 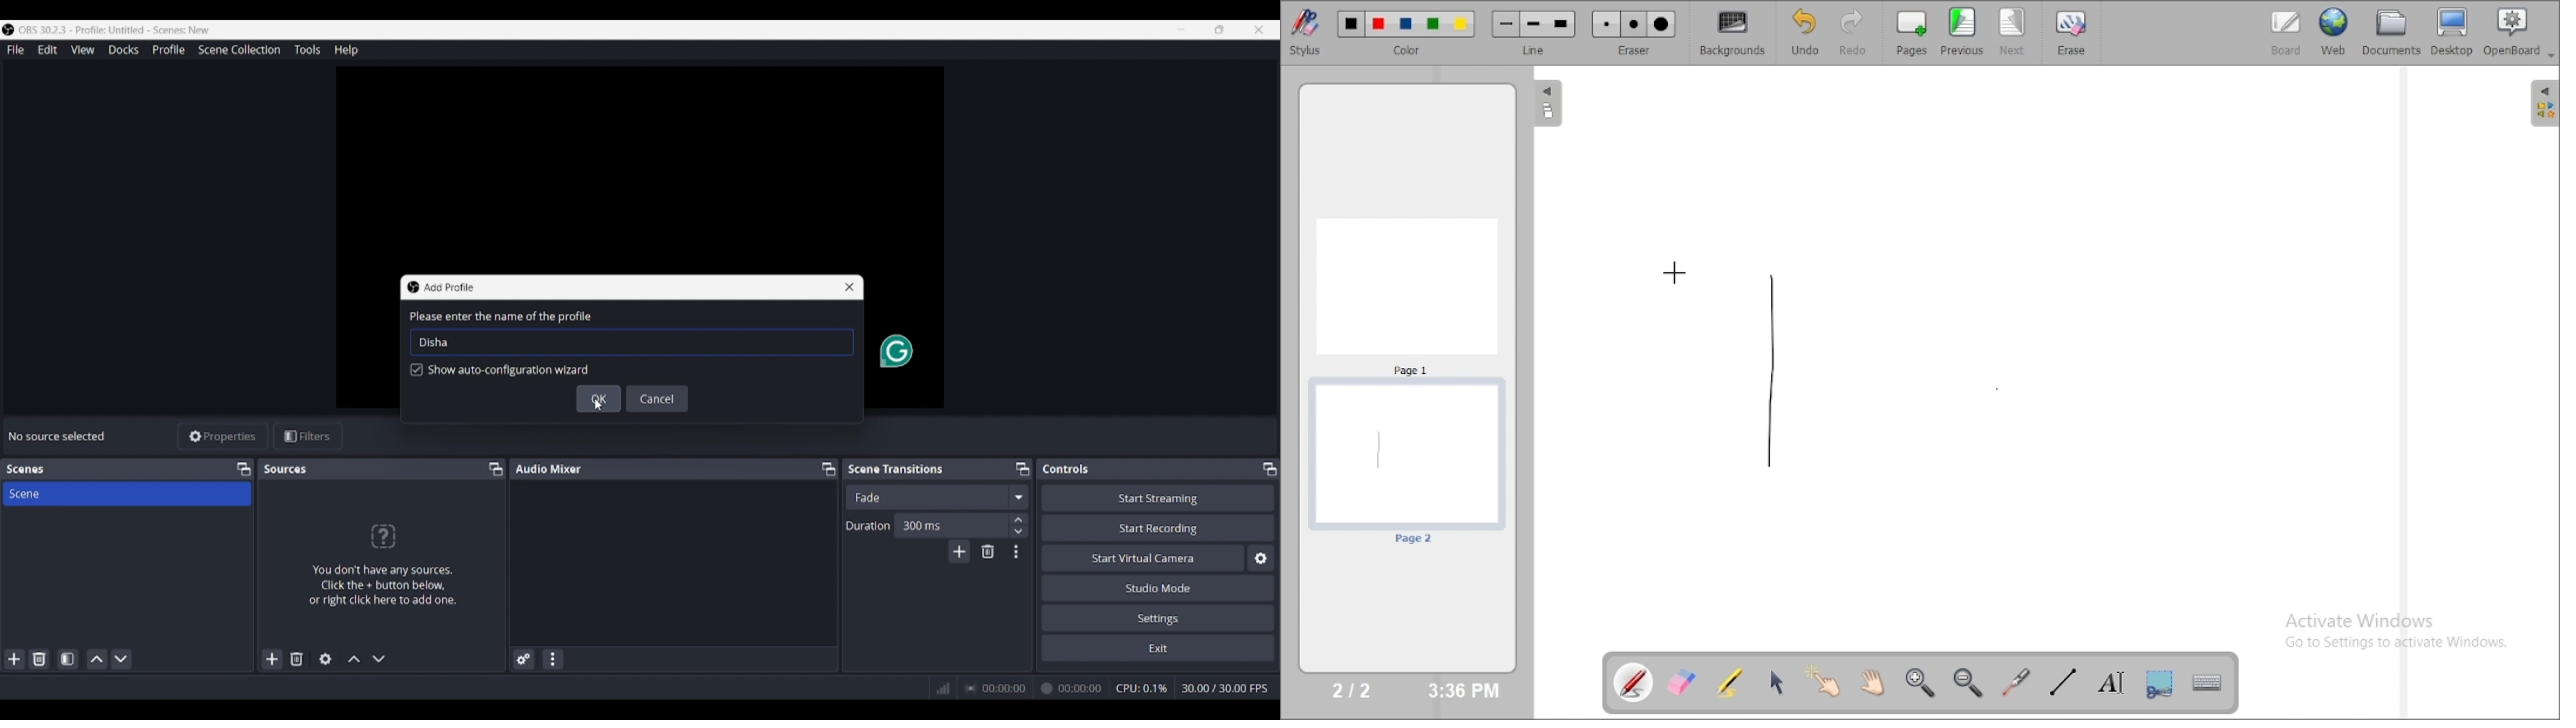 What do you see at coordinates (896, 468) in the screenshot?
I see `Panel title` at bounding box center [896, 468].